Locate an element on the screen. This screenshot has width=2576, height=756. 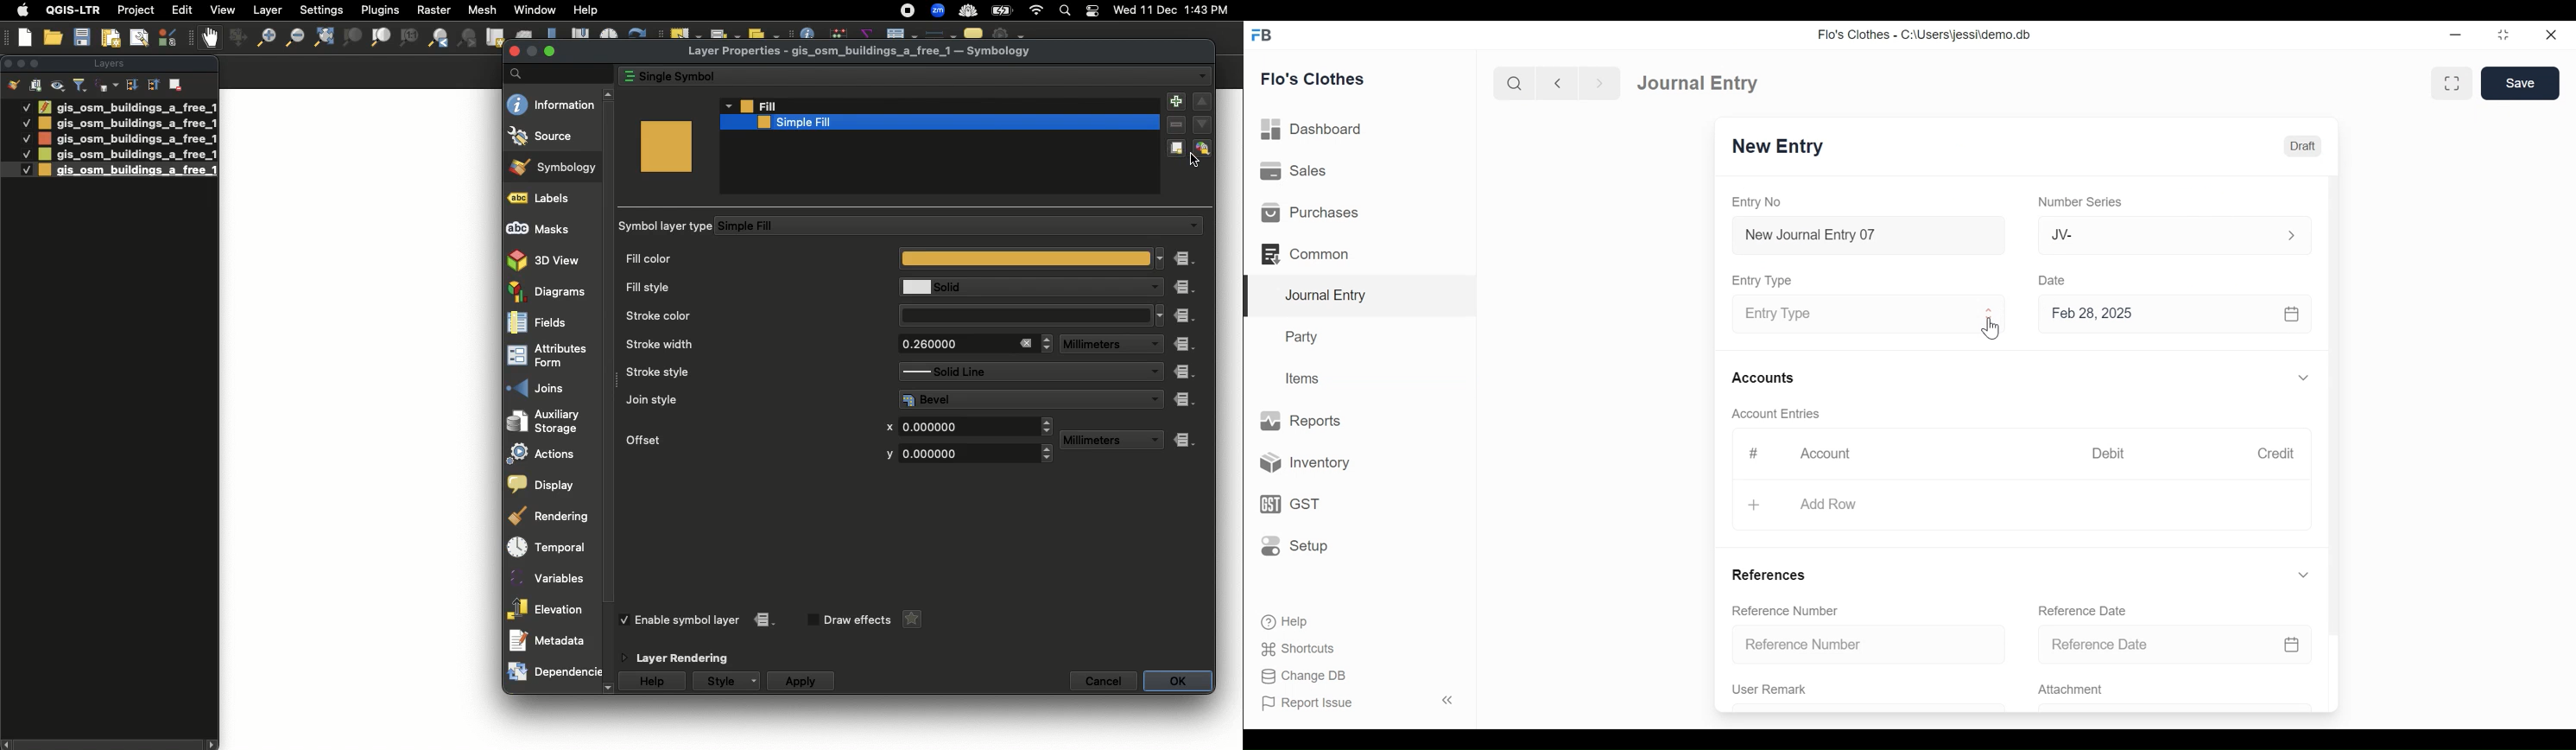
Solid Line is located at coordinates (1015, 372).